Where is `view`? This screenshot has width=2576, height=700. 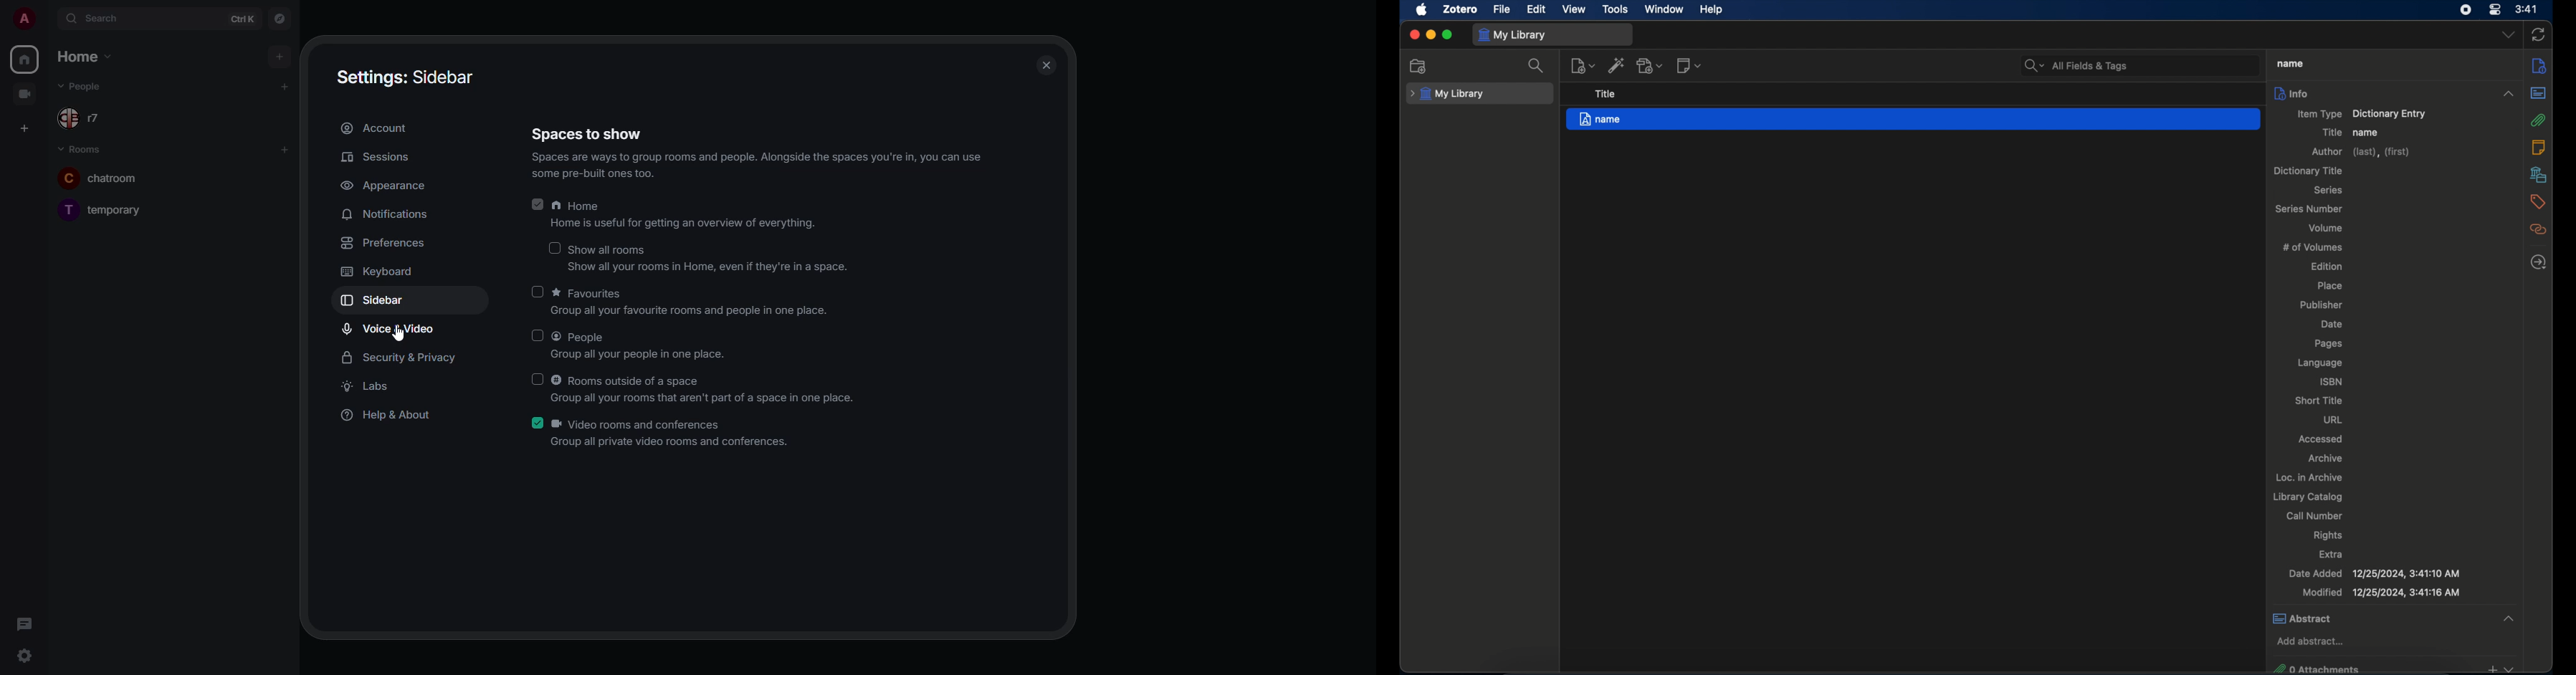 view is located at coordinates (1574, 9).